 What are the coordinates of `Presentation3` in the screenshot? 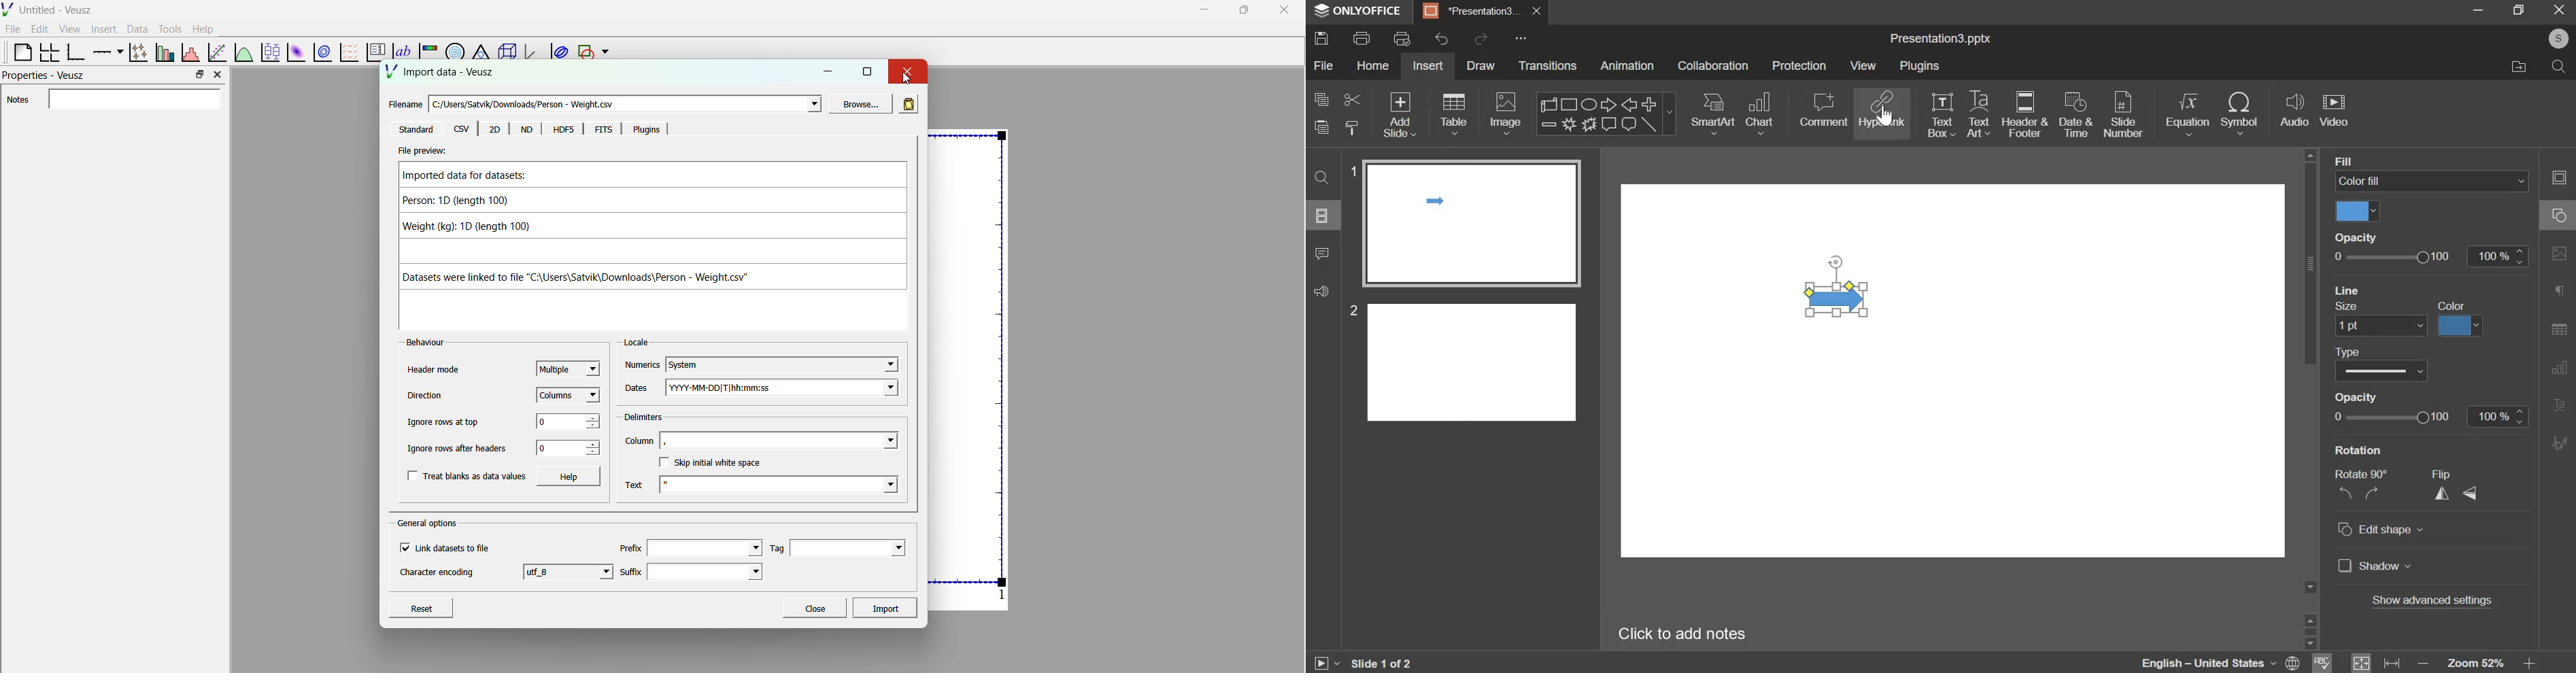 It's located at (1469, 13).